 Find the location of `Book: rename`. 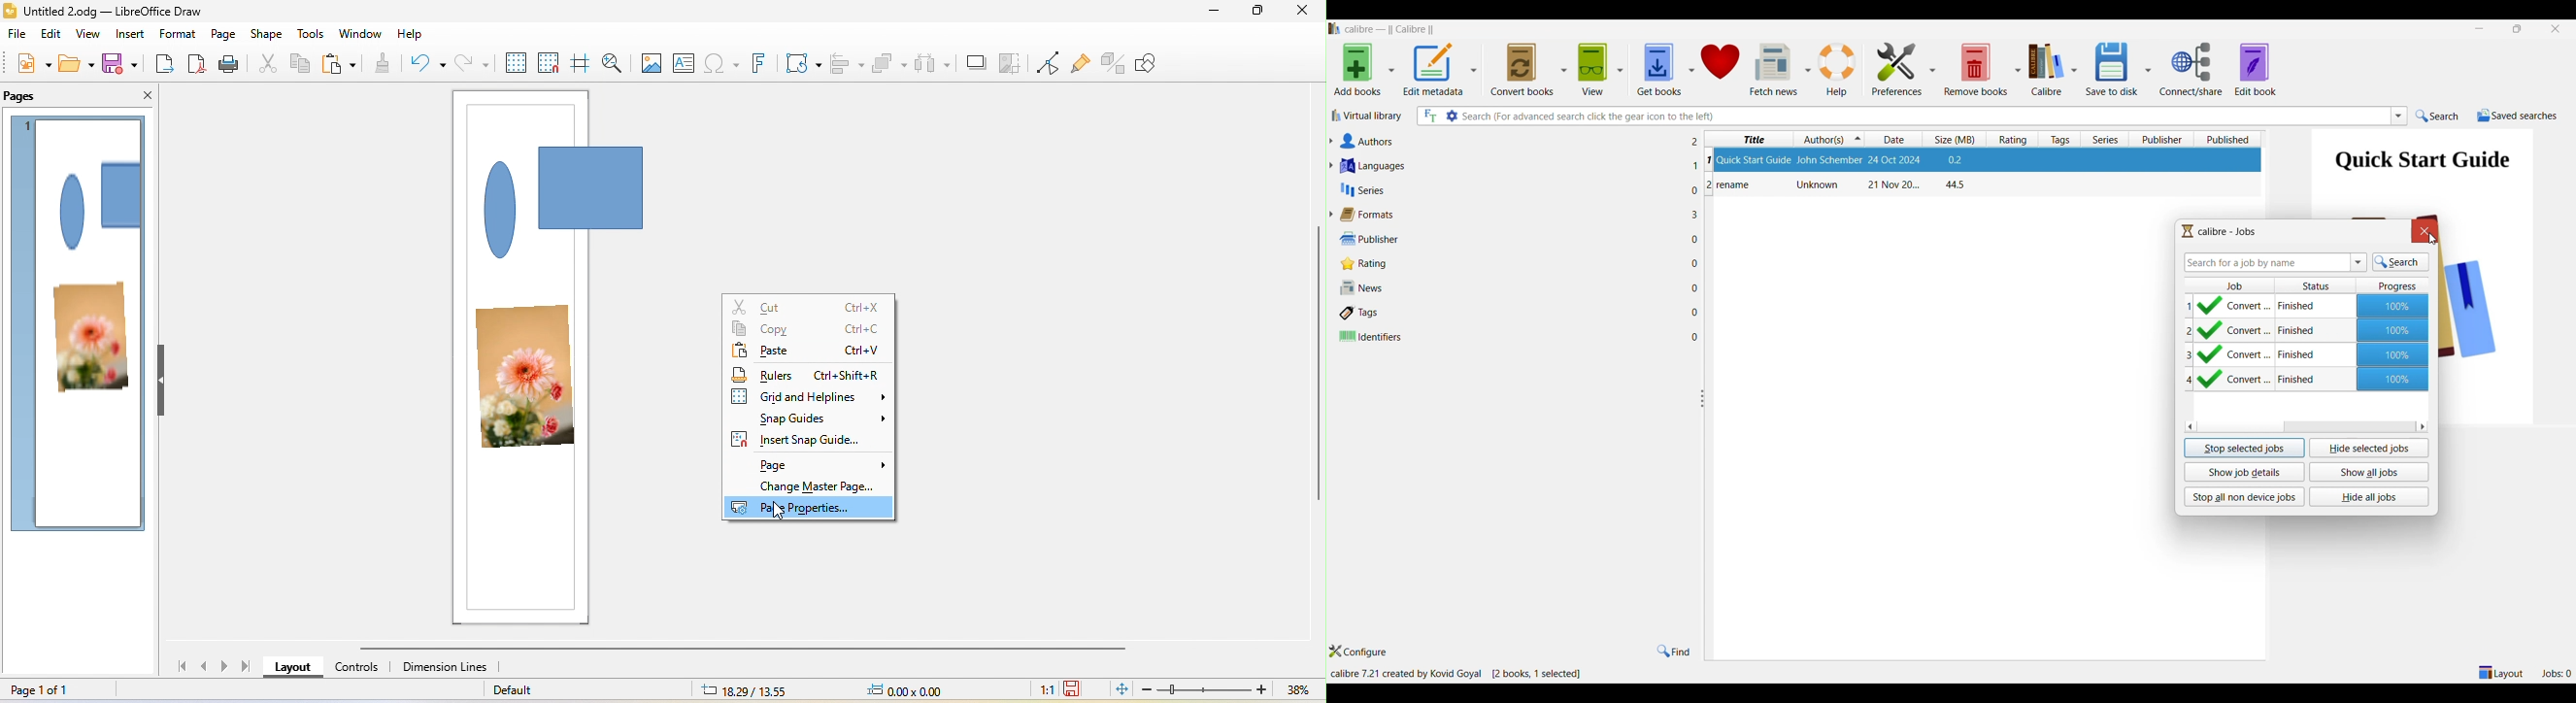

Book: rename is located at coordinates (1839, 186).